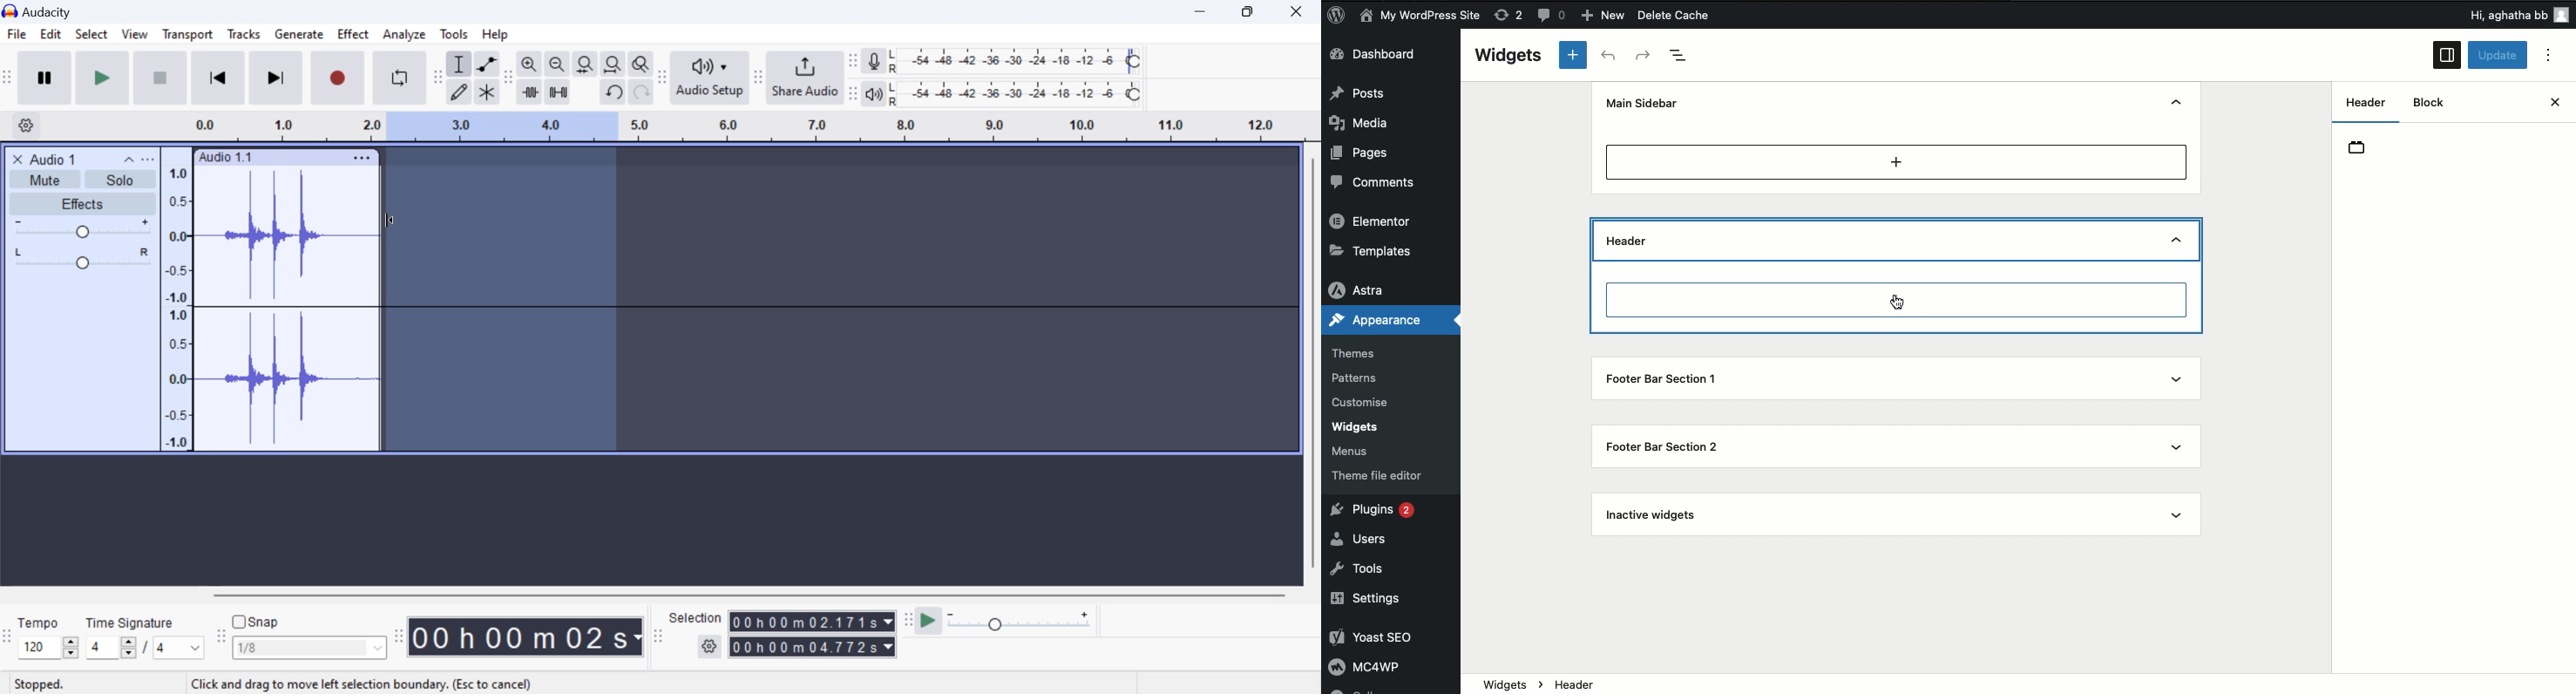  Describe the element at coordinates (1664, 380) in the screenshot. I see `Footer bar section 1` at that location.